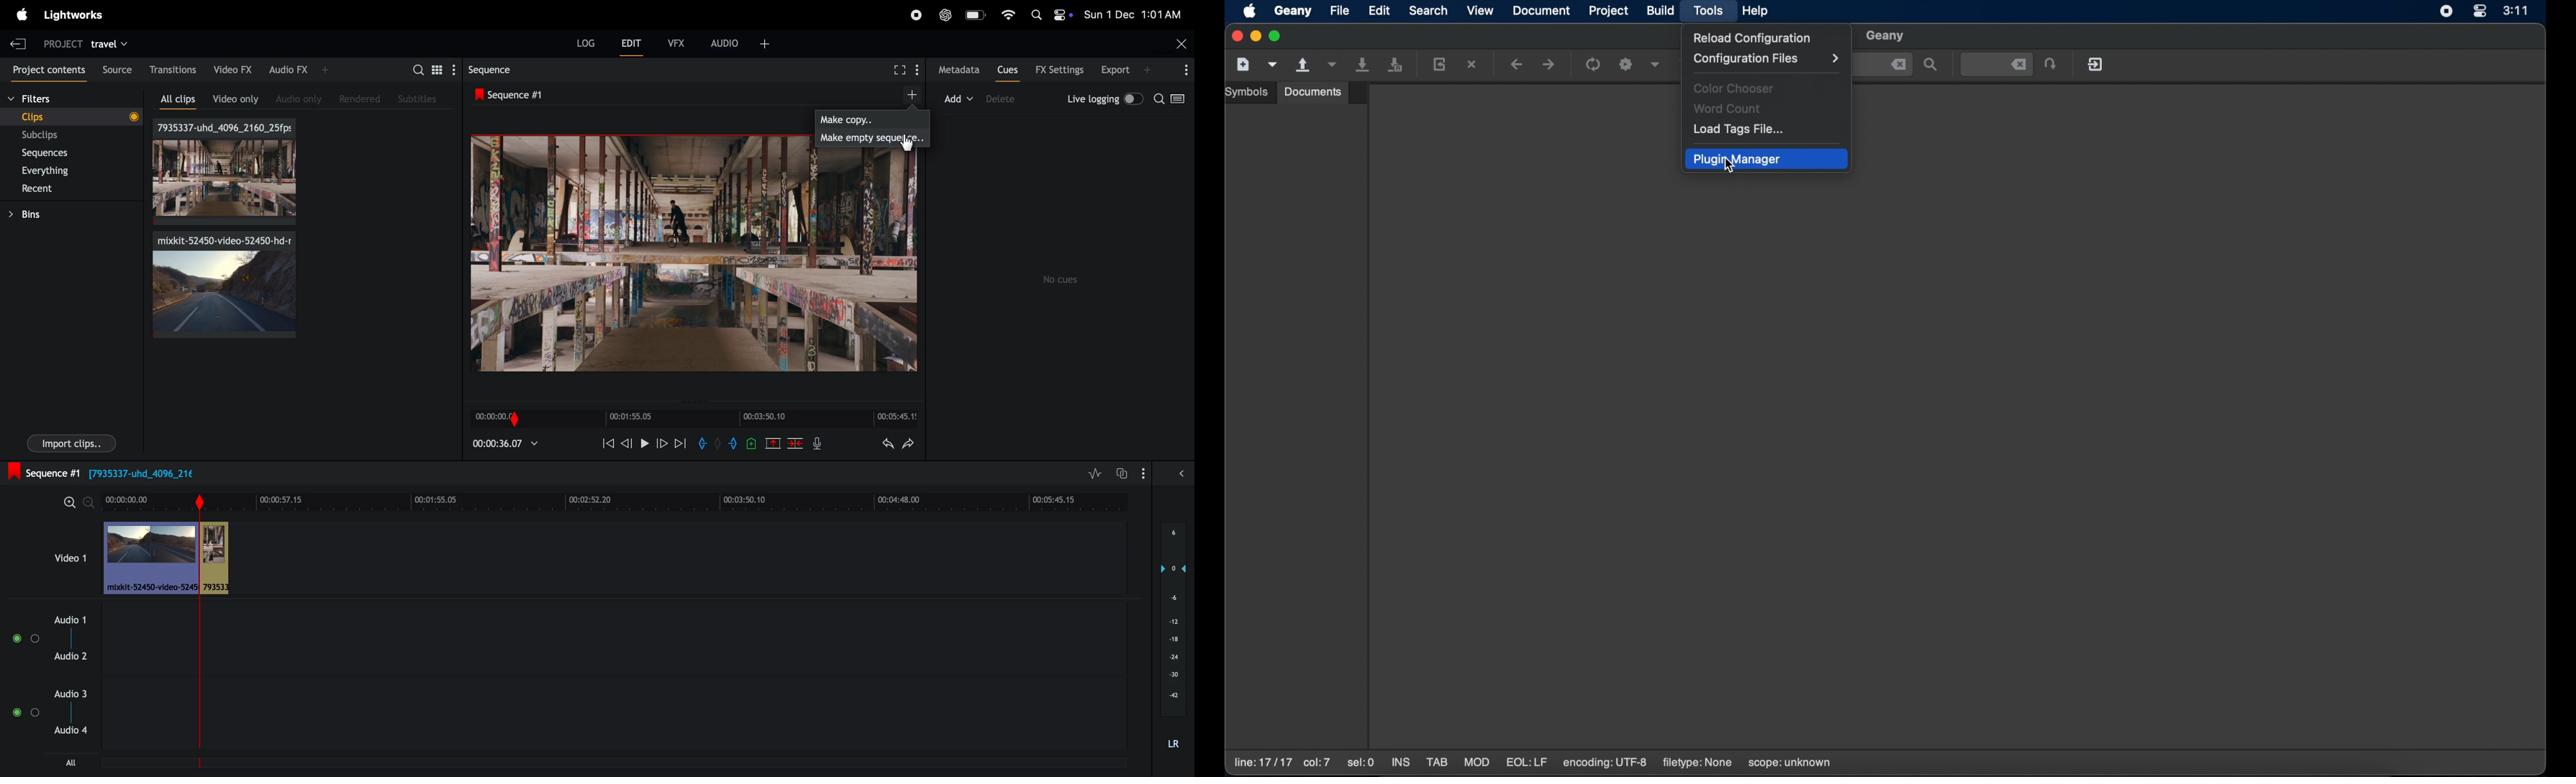  Describe the element at coordinates (902, 69) in the screenshot. I see `fullscreen` at that location.